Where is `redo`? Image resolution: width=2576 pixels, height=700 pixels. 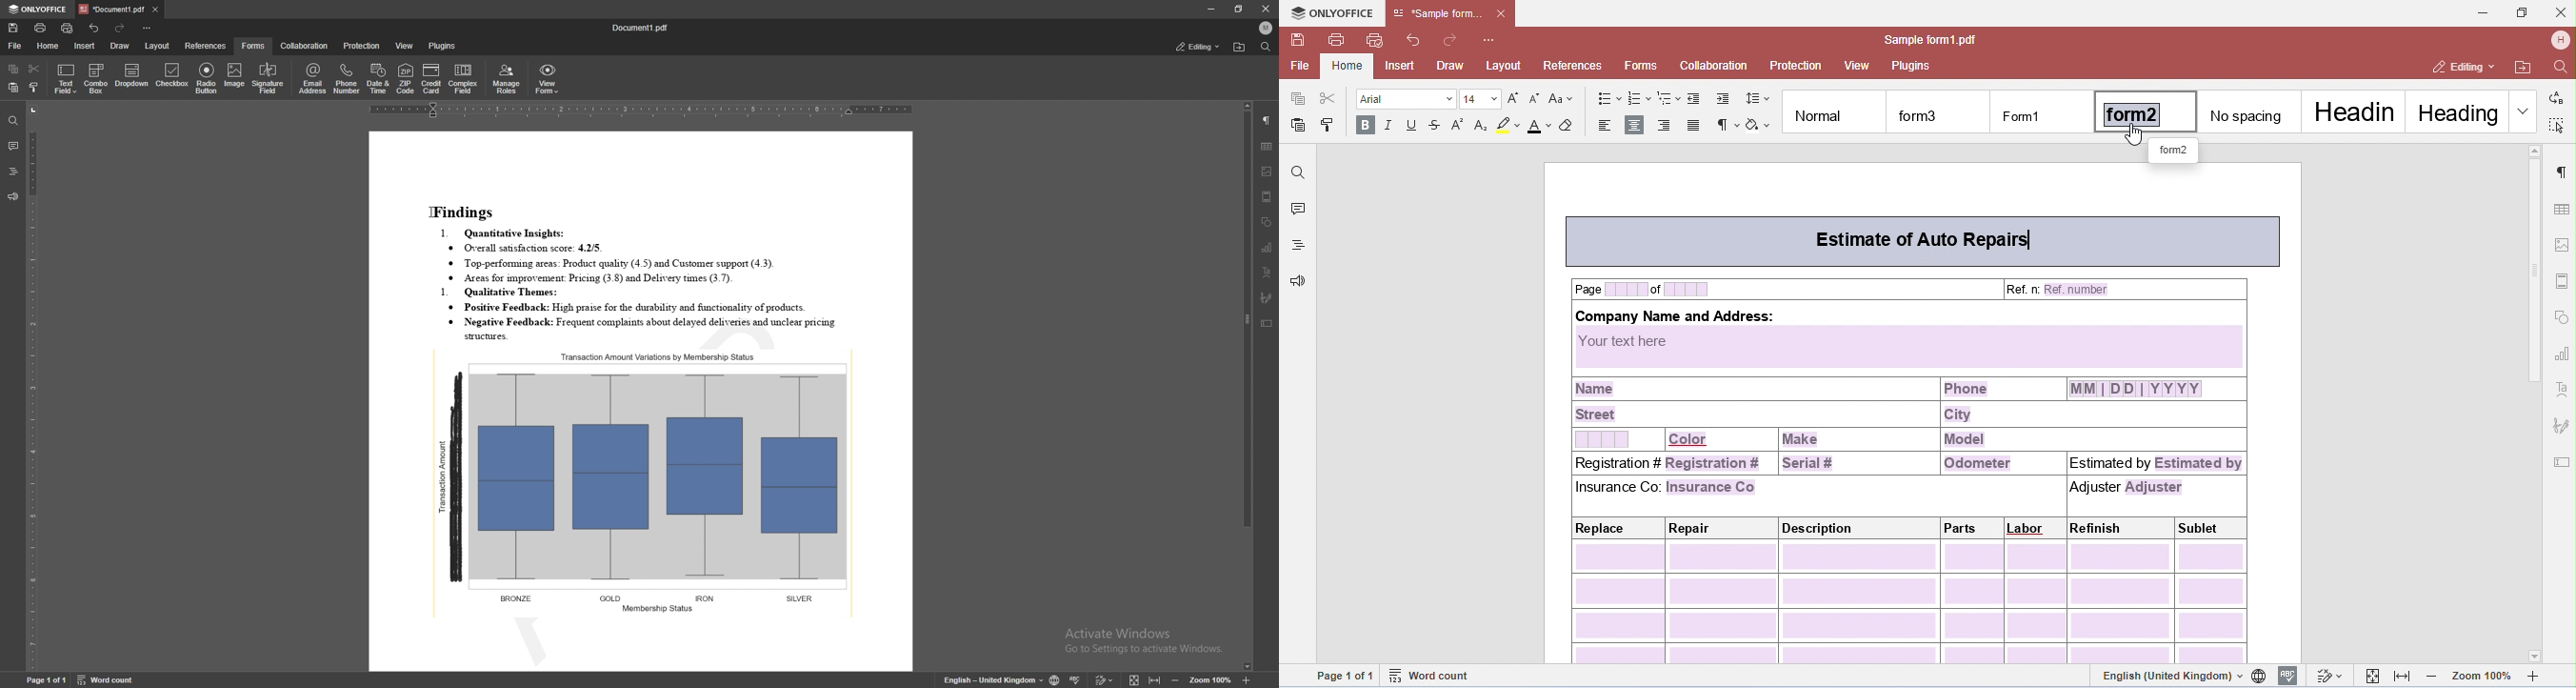
redo is located at coordinates (121, 29).